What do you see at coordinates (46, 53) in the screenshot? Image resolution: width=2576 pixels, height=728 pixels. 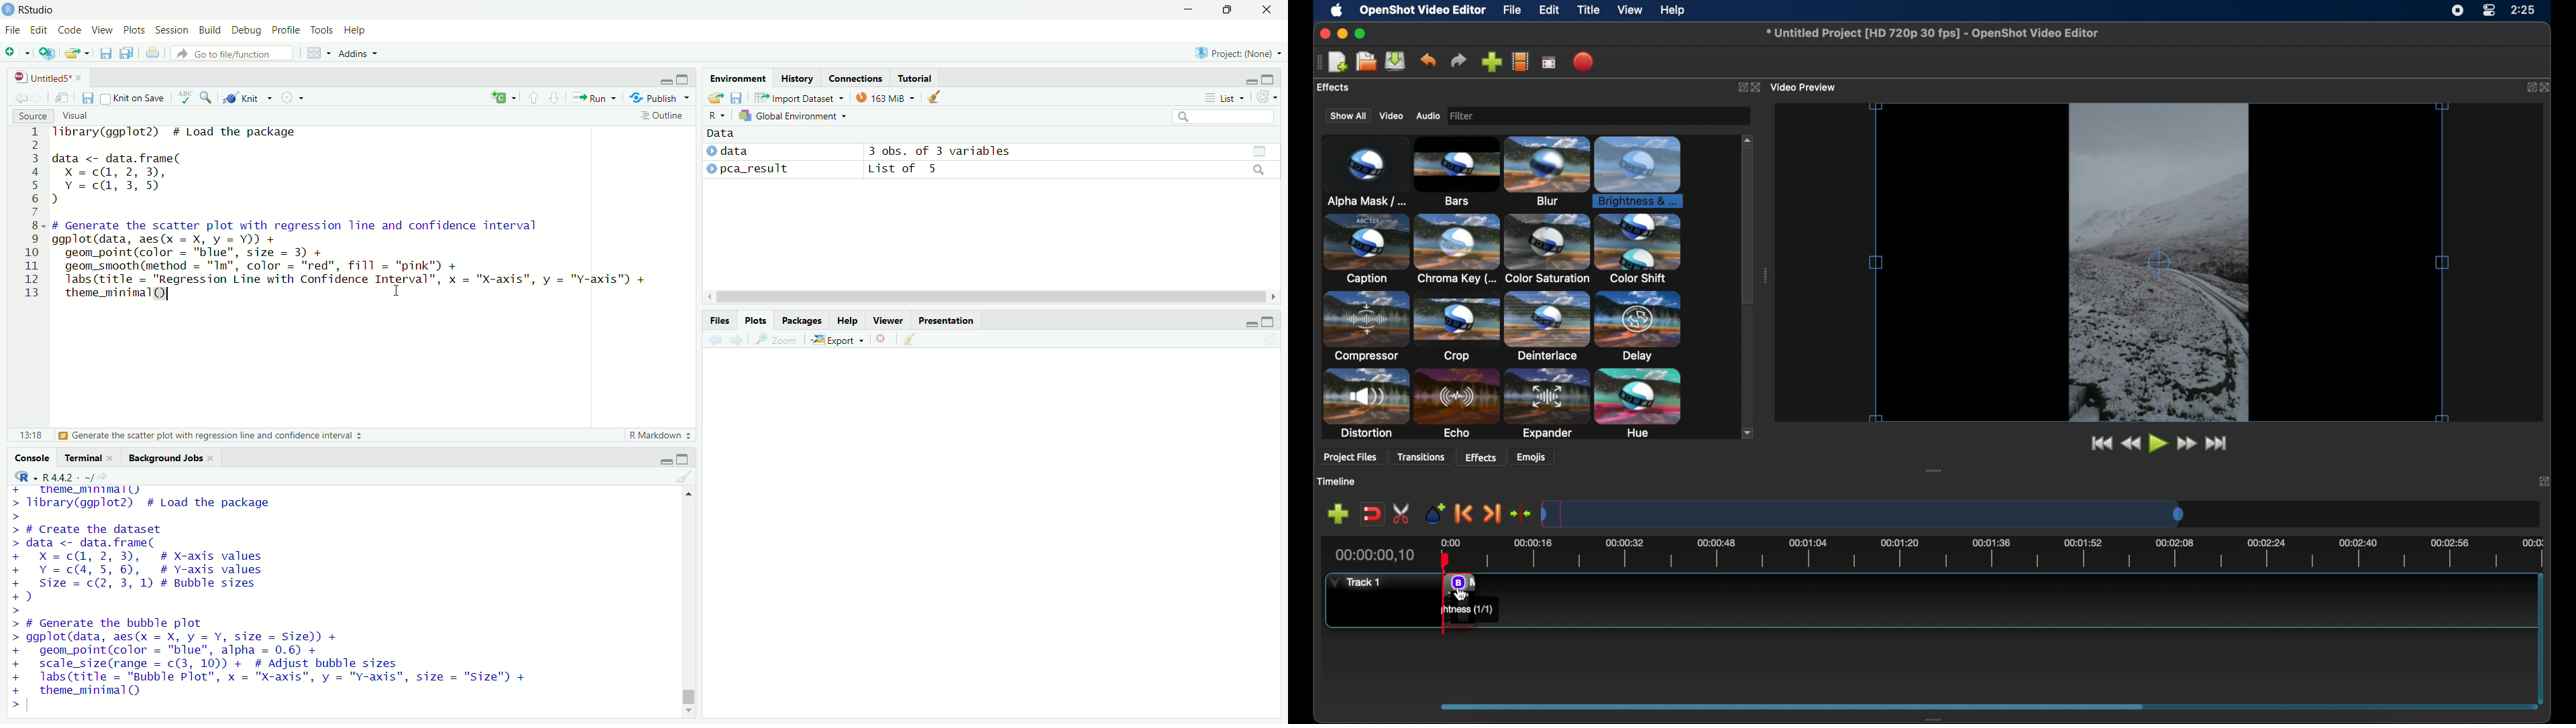 I see `Create a project` at bounding box center [46, 53].